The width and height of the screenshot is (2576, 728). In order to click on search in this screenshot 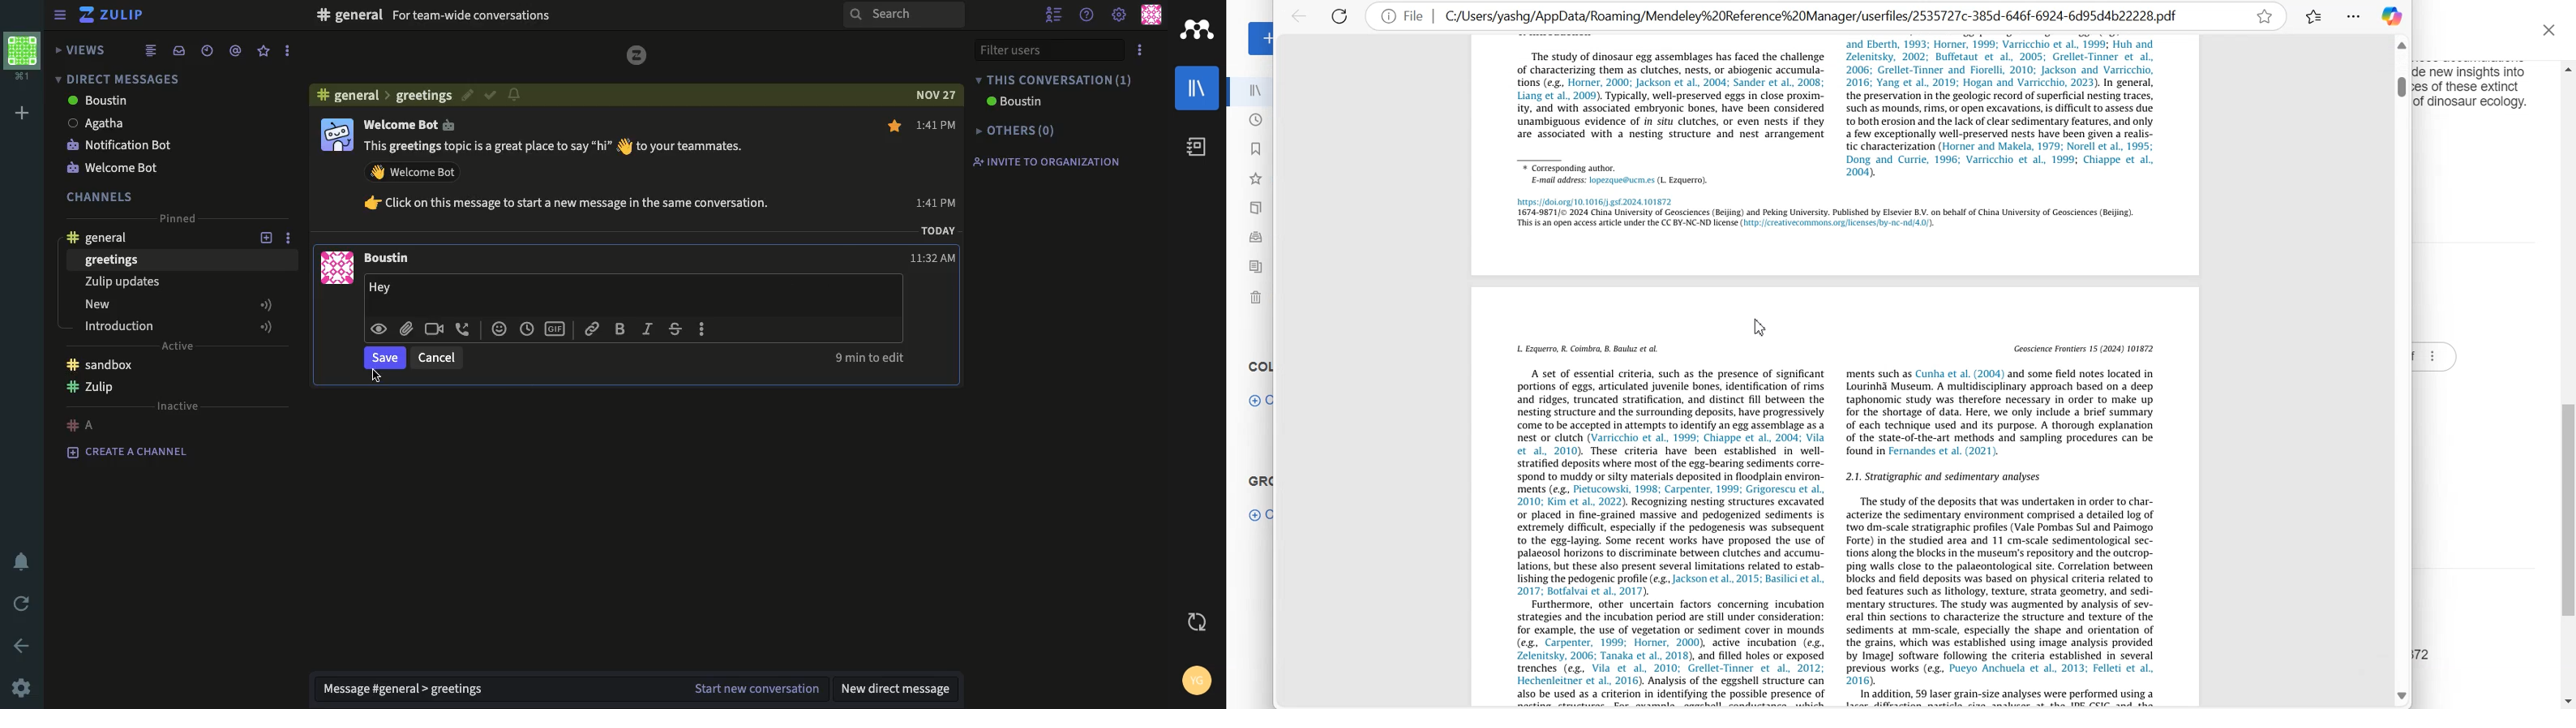, I will do `click(902, 14)`.